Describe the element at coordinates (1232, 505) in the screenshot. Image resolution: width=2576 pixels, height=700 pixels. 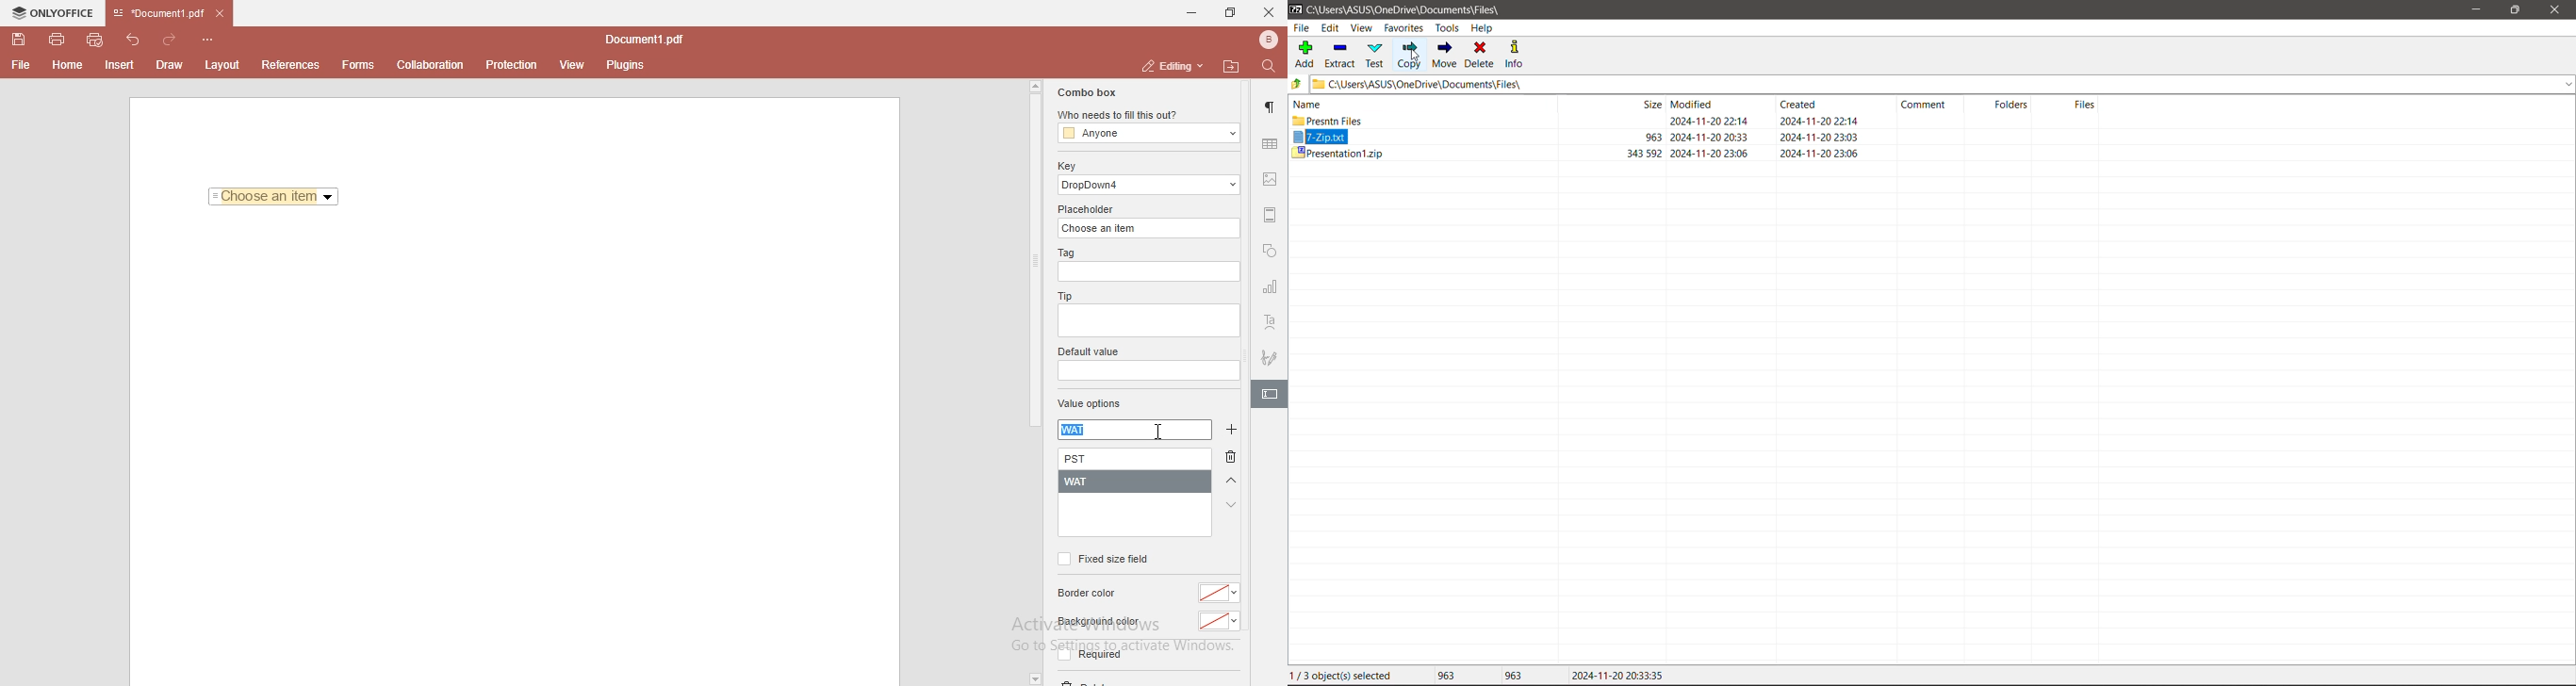
I see `arrow down` at that location.